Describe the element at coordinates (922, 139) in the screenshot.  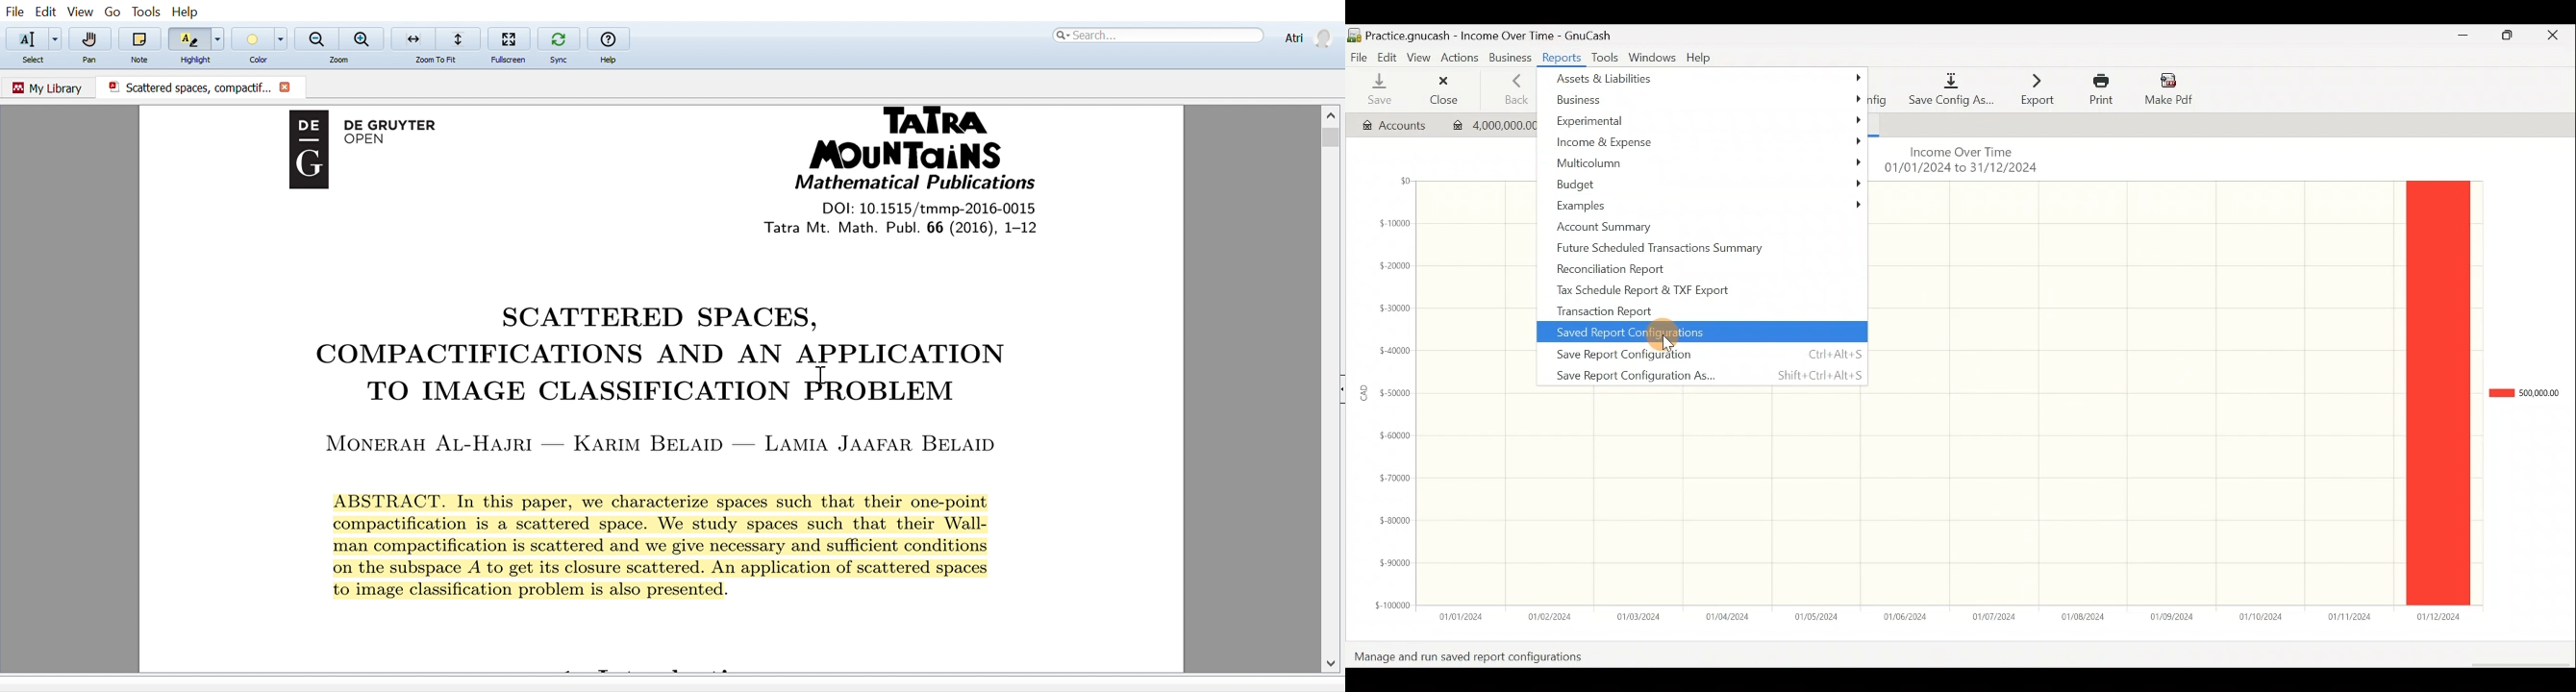
I see `Tatra Mountains` at that location.